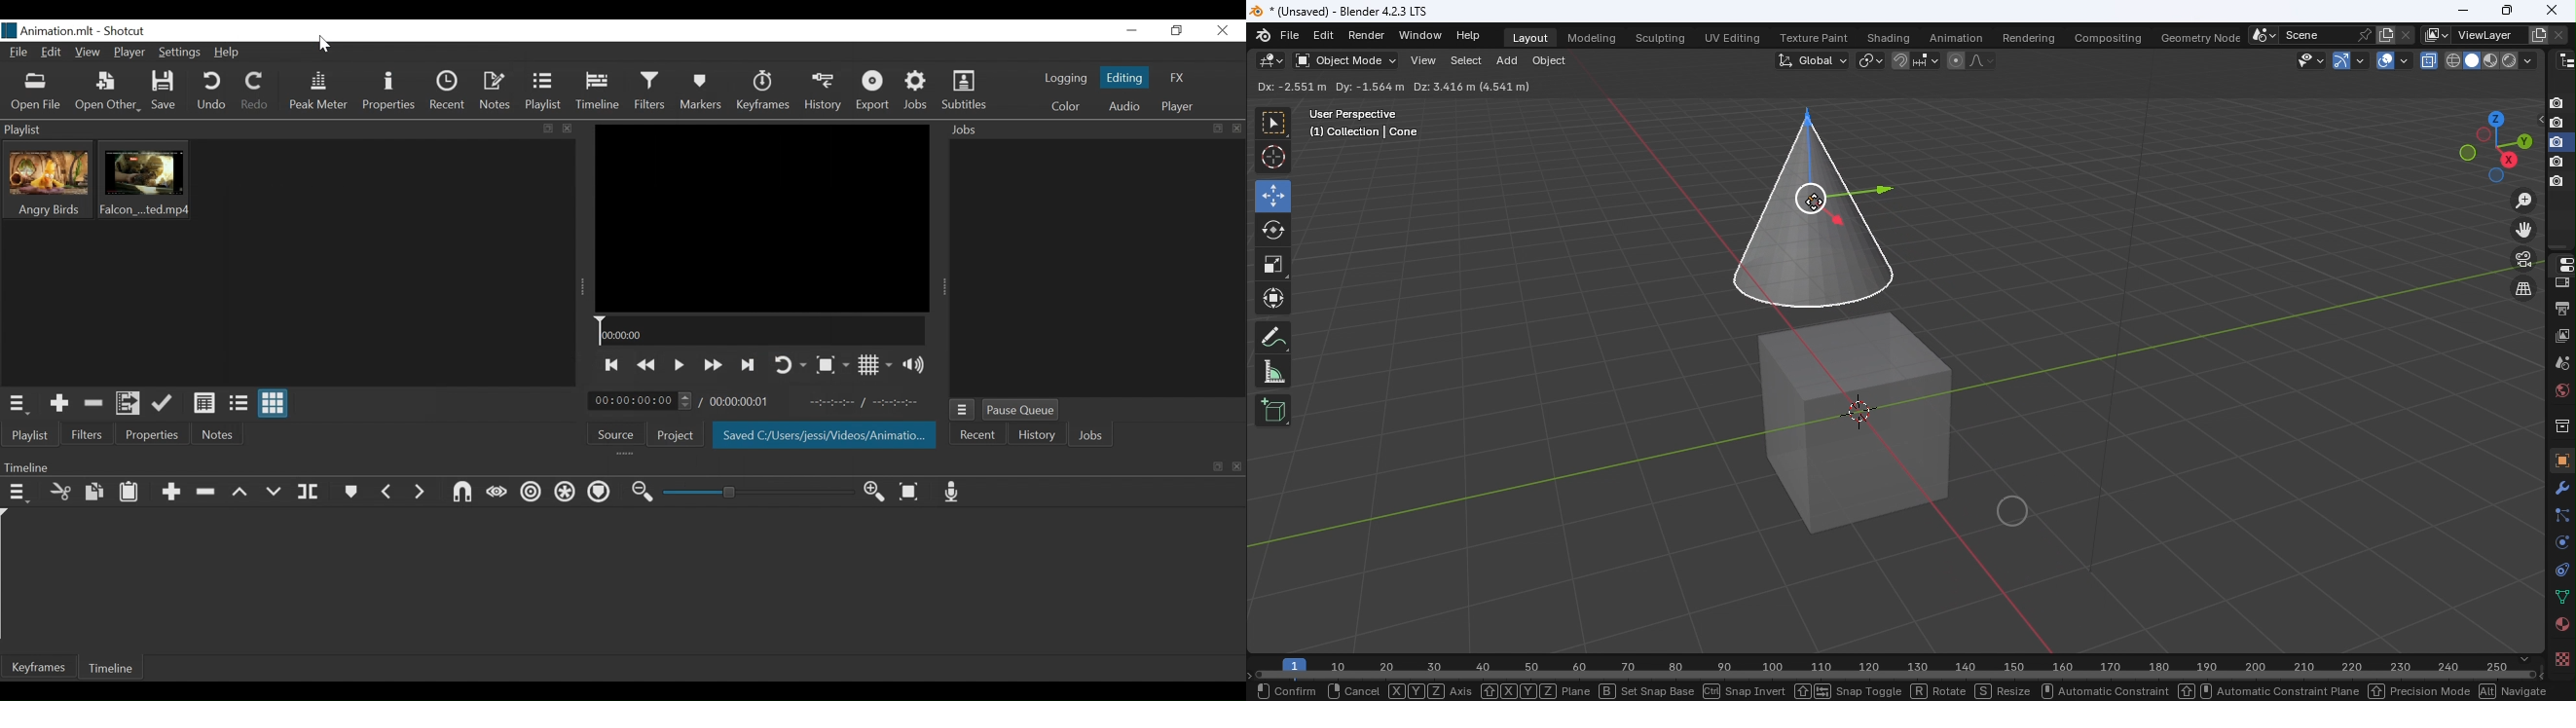  I want to click on Scene, so click(2561, 362).